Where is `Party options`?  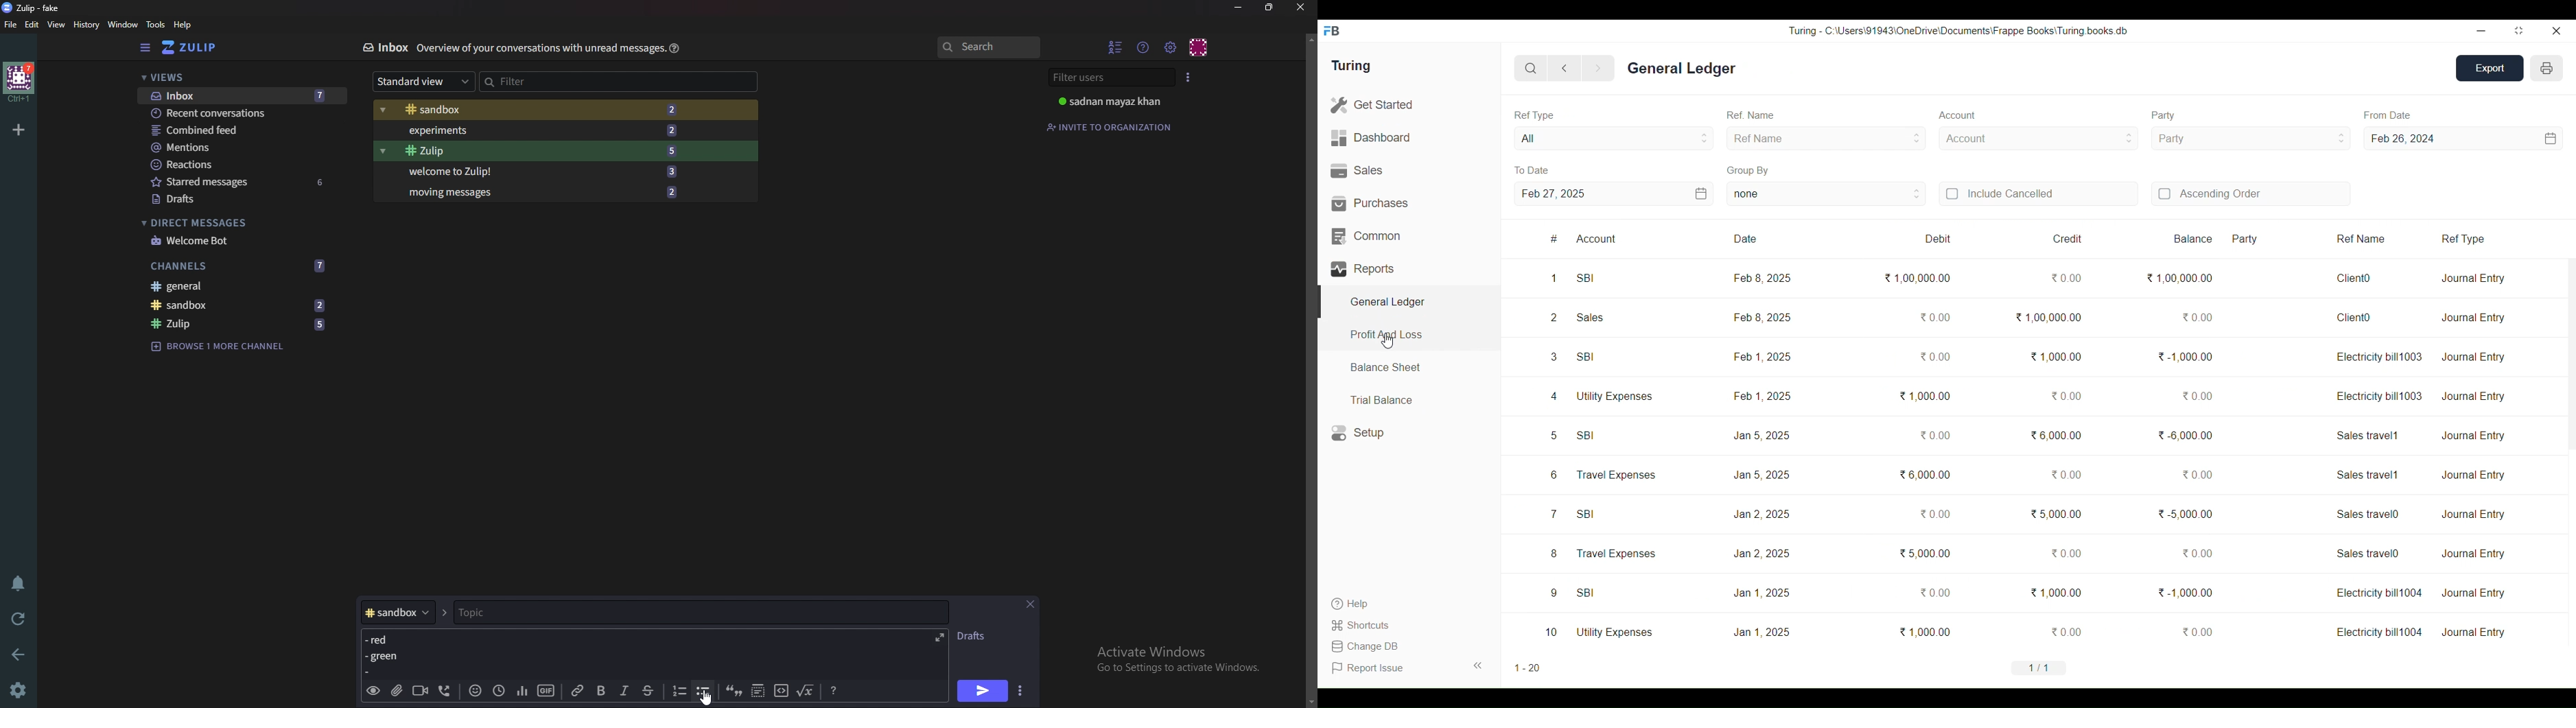 Party options is located at coordinates (2251, 138).